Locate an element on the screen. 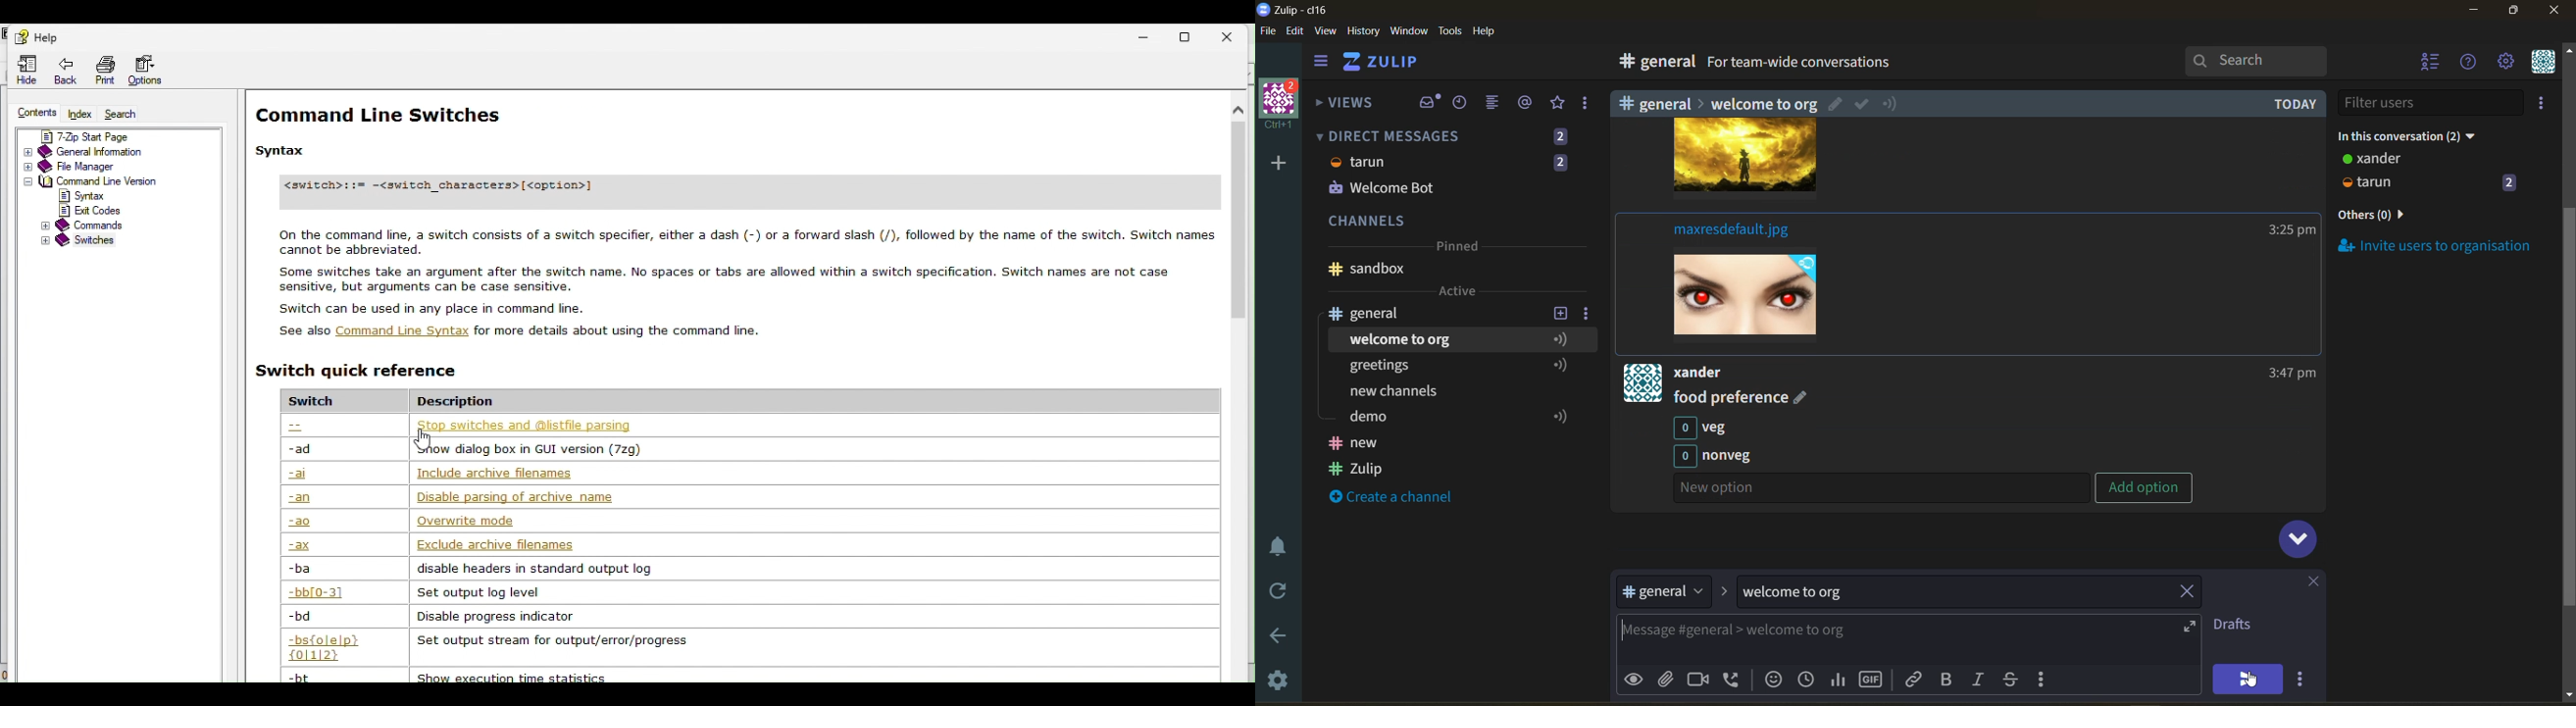 The image size is (2576, 728). poll is located at coordinates (1841, 680).